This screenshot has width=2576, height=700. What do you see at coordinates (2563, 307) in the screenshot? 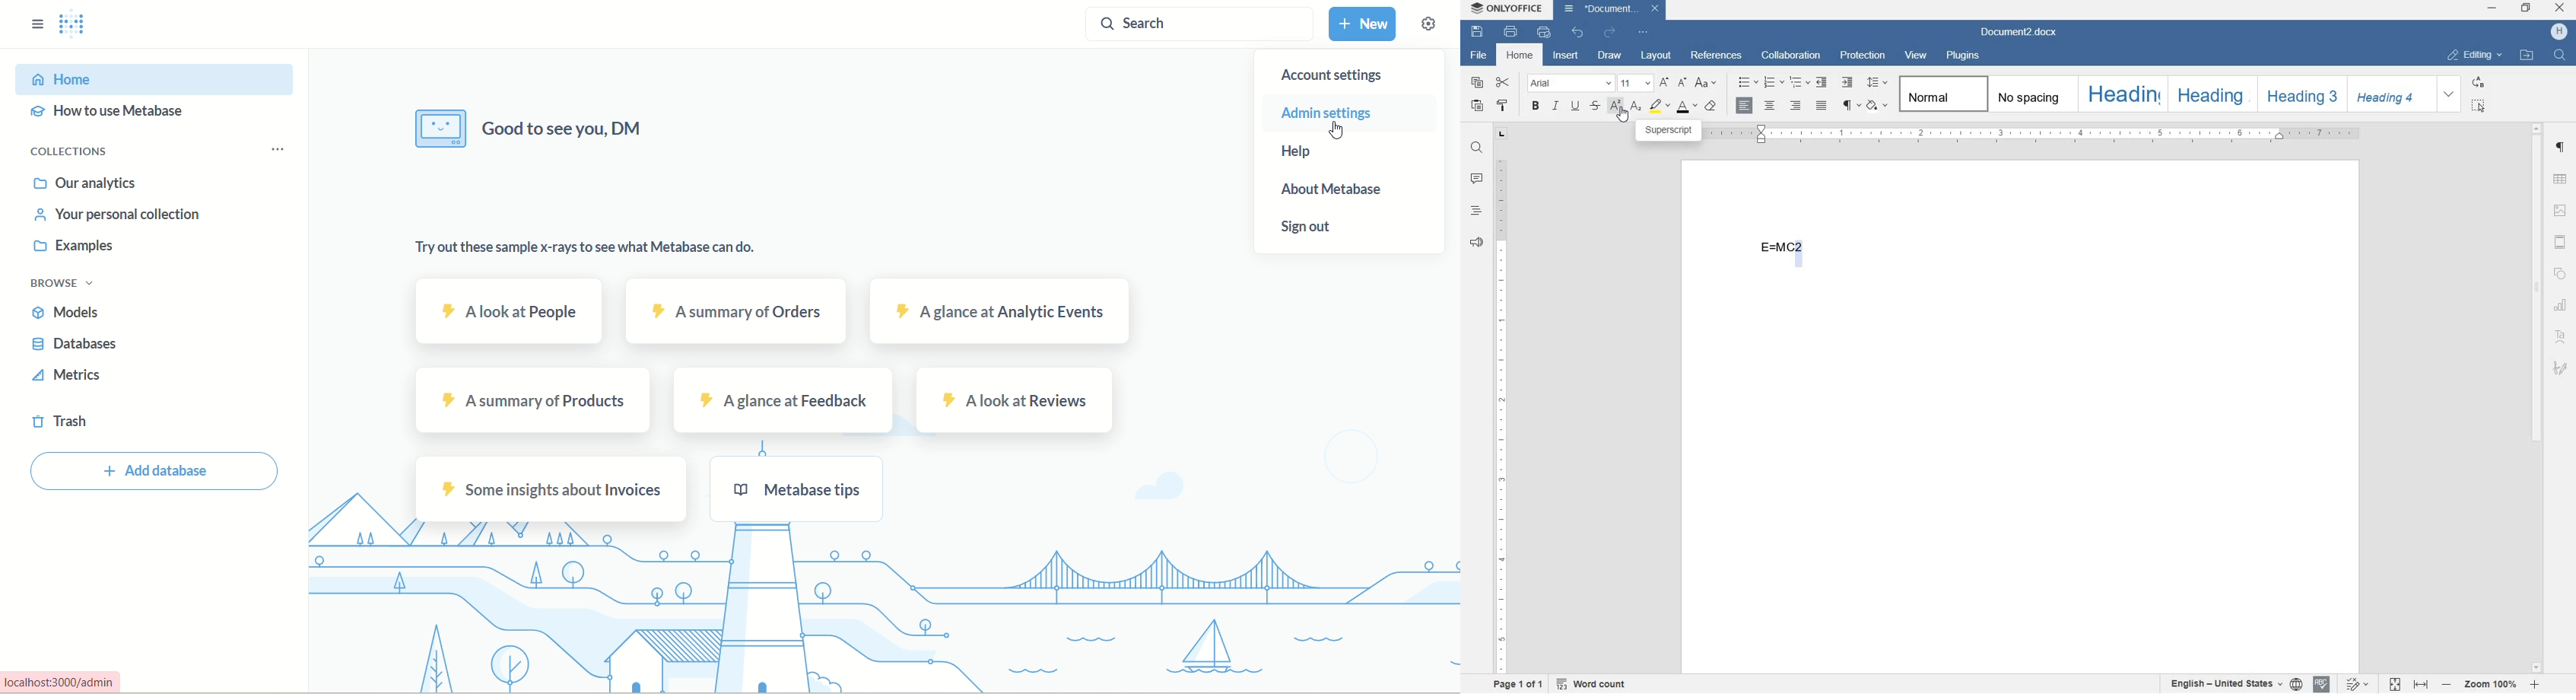
I see `chart` at bounding box center [2563, 307].